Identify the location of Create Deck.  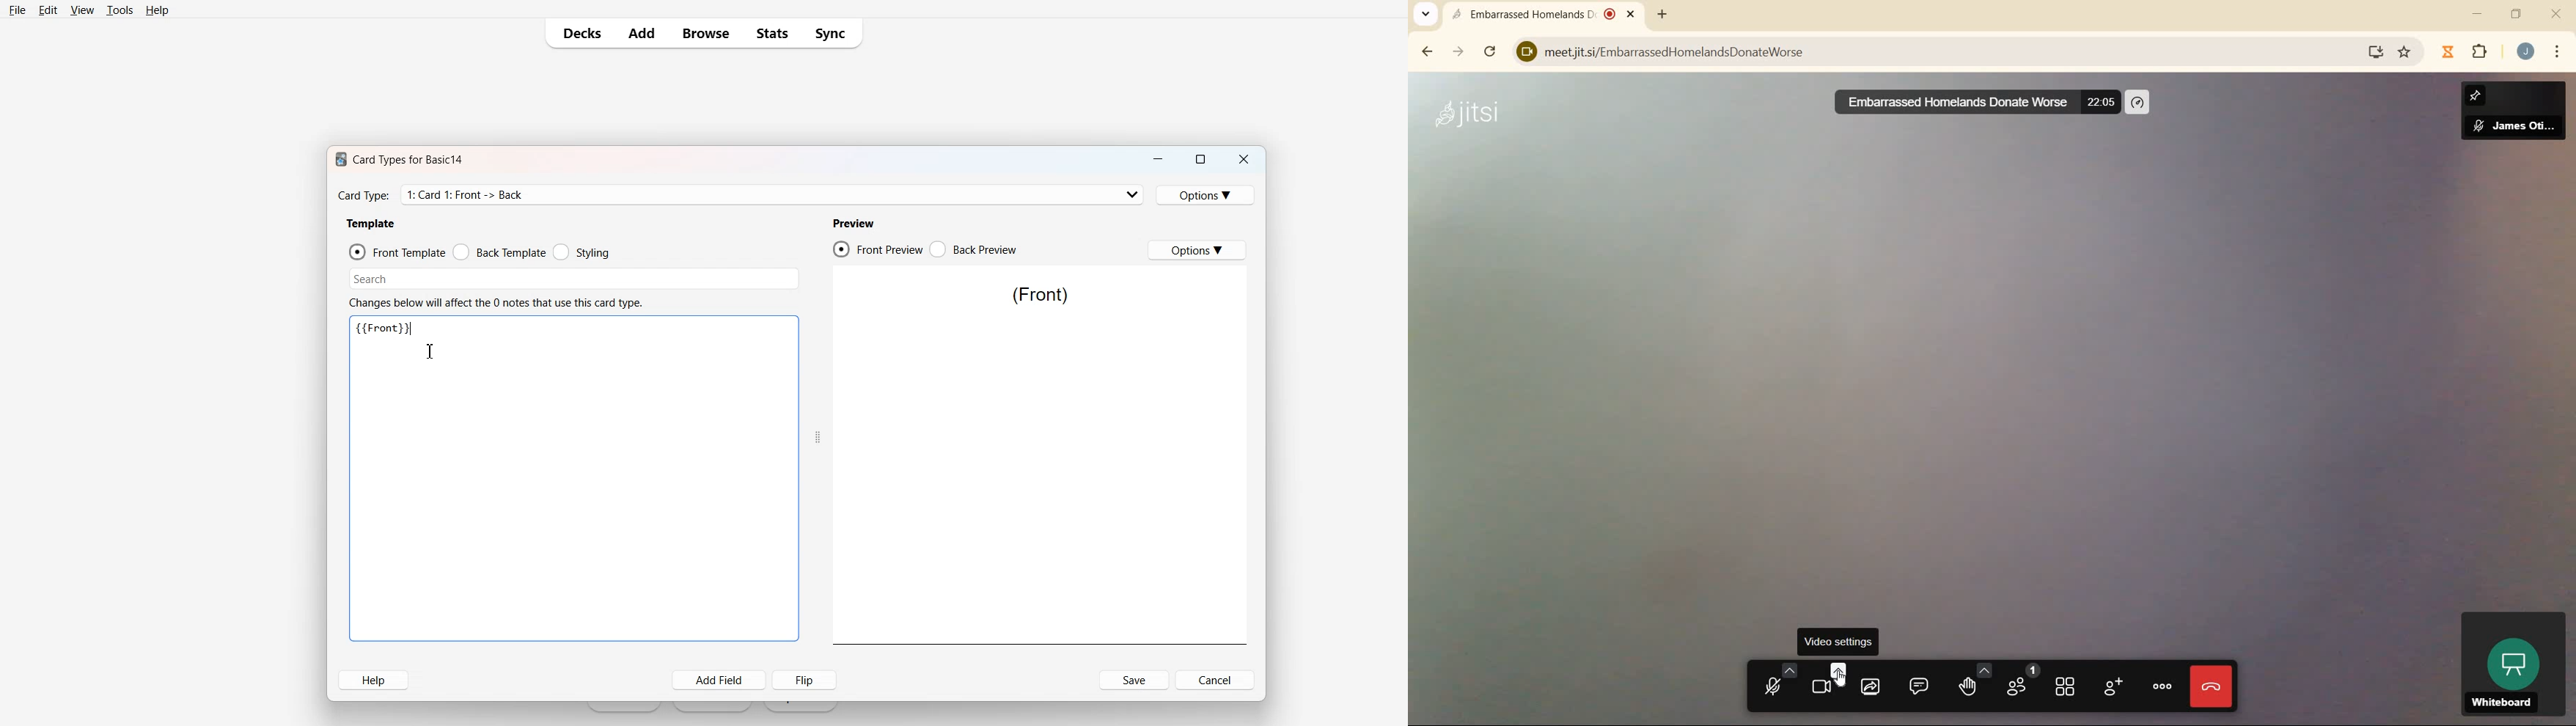
(713, 708).